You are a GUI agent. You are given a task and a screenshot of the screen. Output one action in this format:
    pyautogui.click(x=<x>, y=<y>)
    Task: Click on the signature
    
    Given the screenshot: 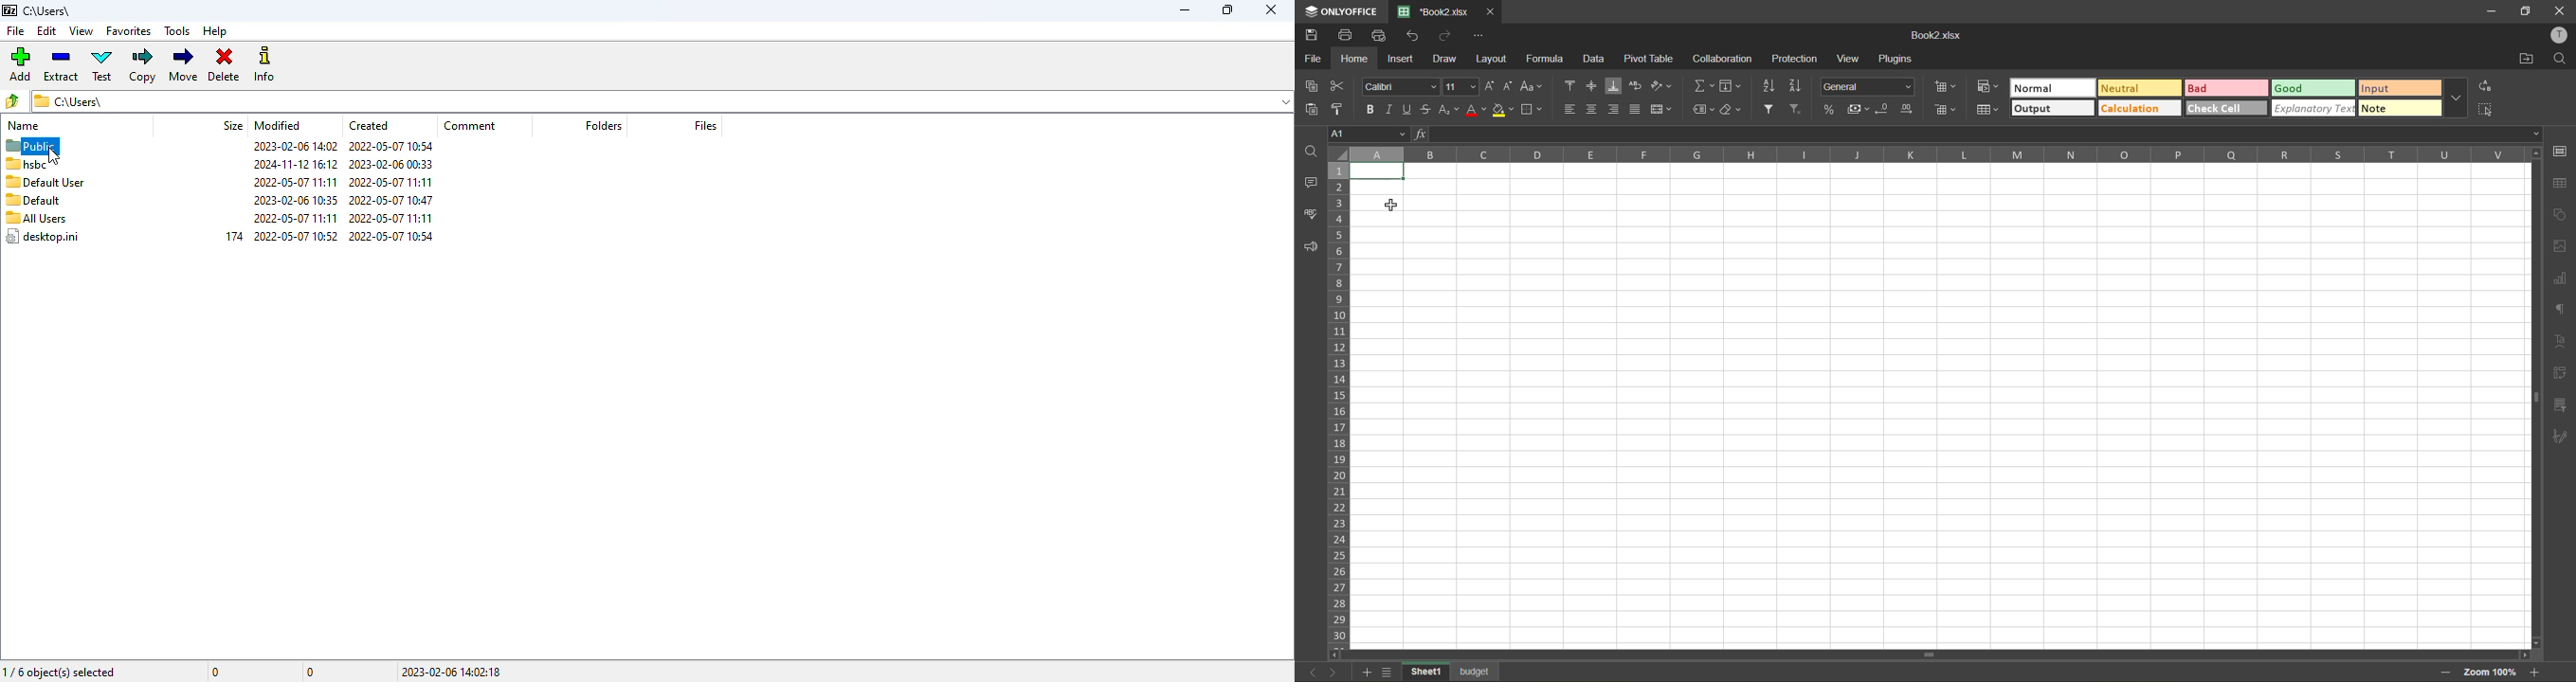 What is the action you would take?
    pyautogui.click(x=2561, y=439)
    